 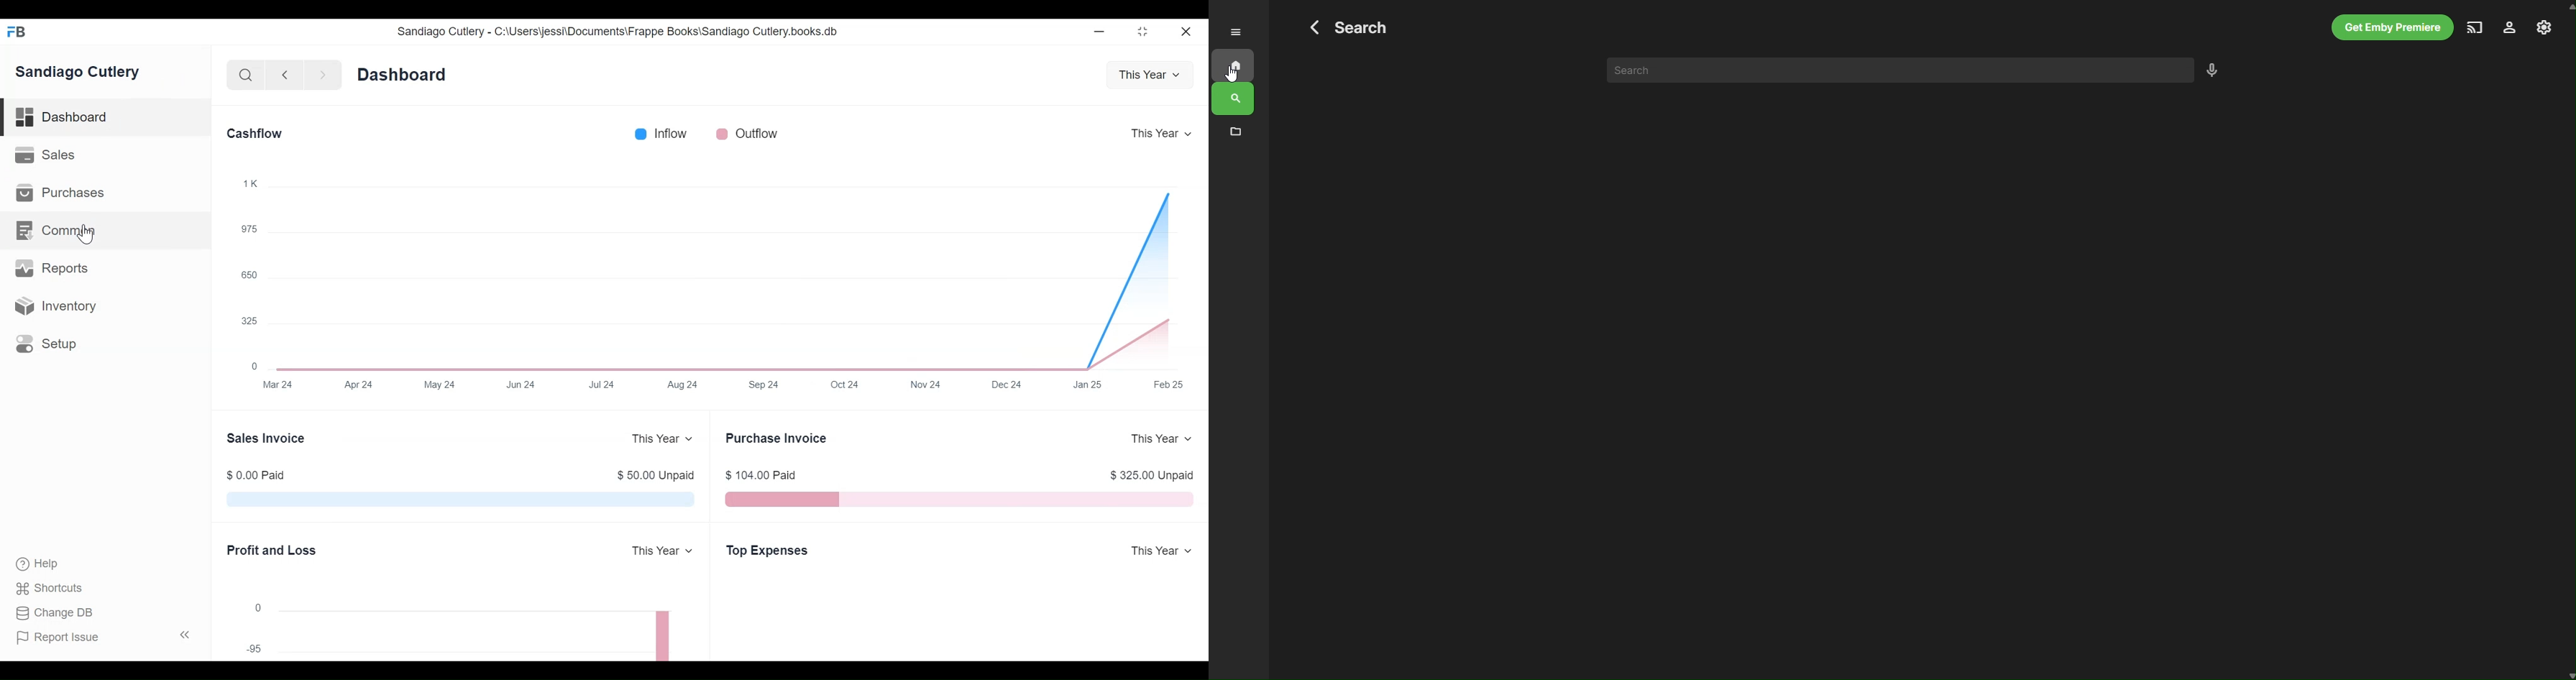 I want to click on Frappe Books Desktop Icon, so click(x=16, y=32).